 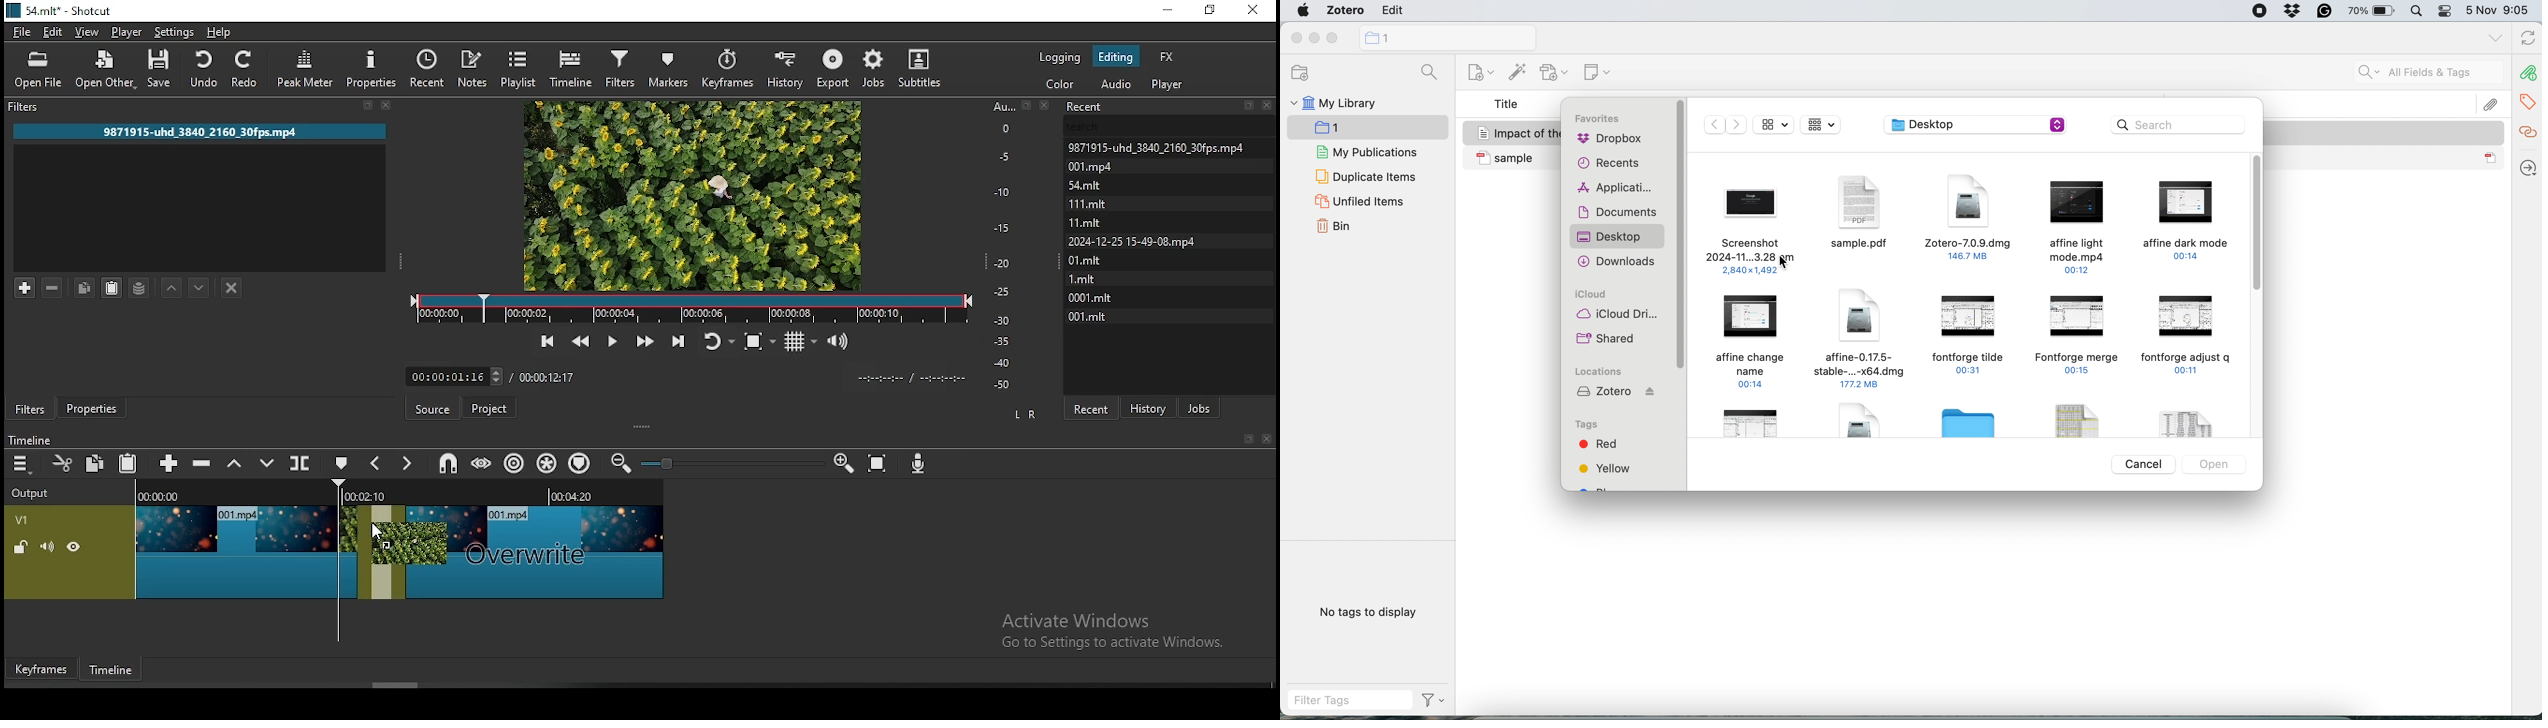 I want to click on mouse pointer, so click(x=383, y=537).